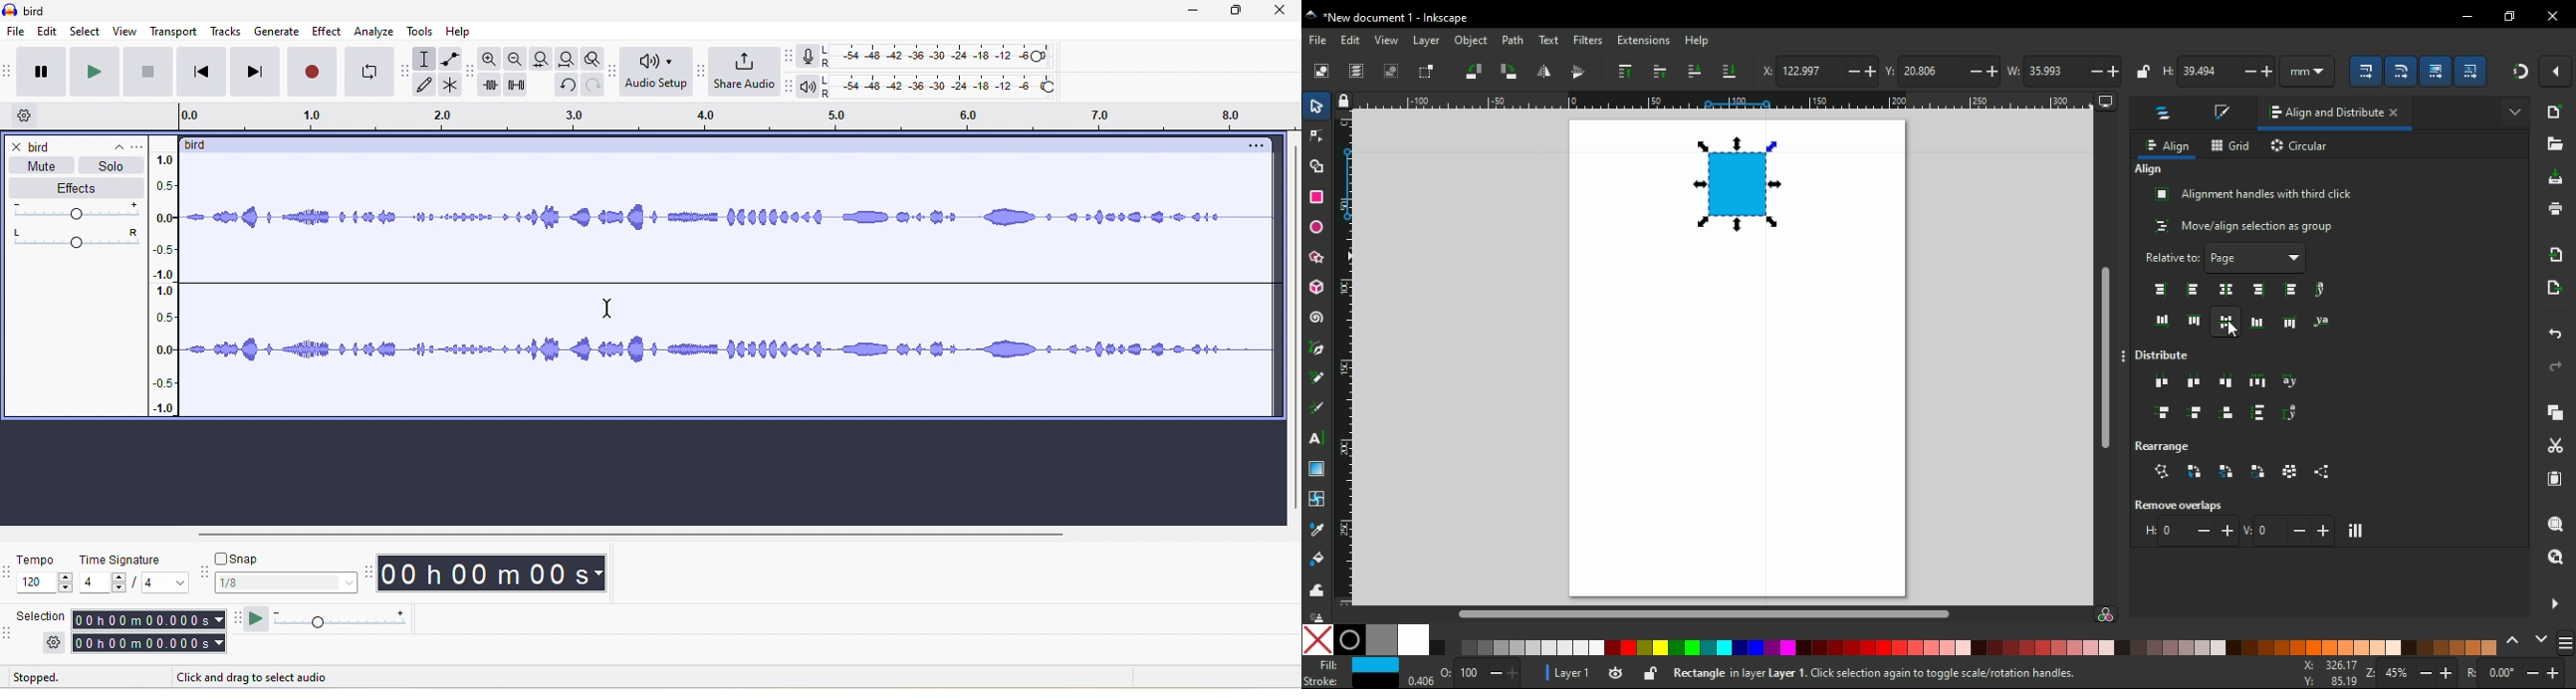  Describe the element at coordinates (2172, 444) in the screenshot. I see `rearrange` at that location.